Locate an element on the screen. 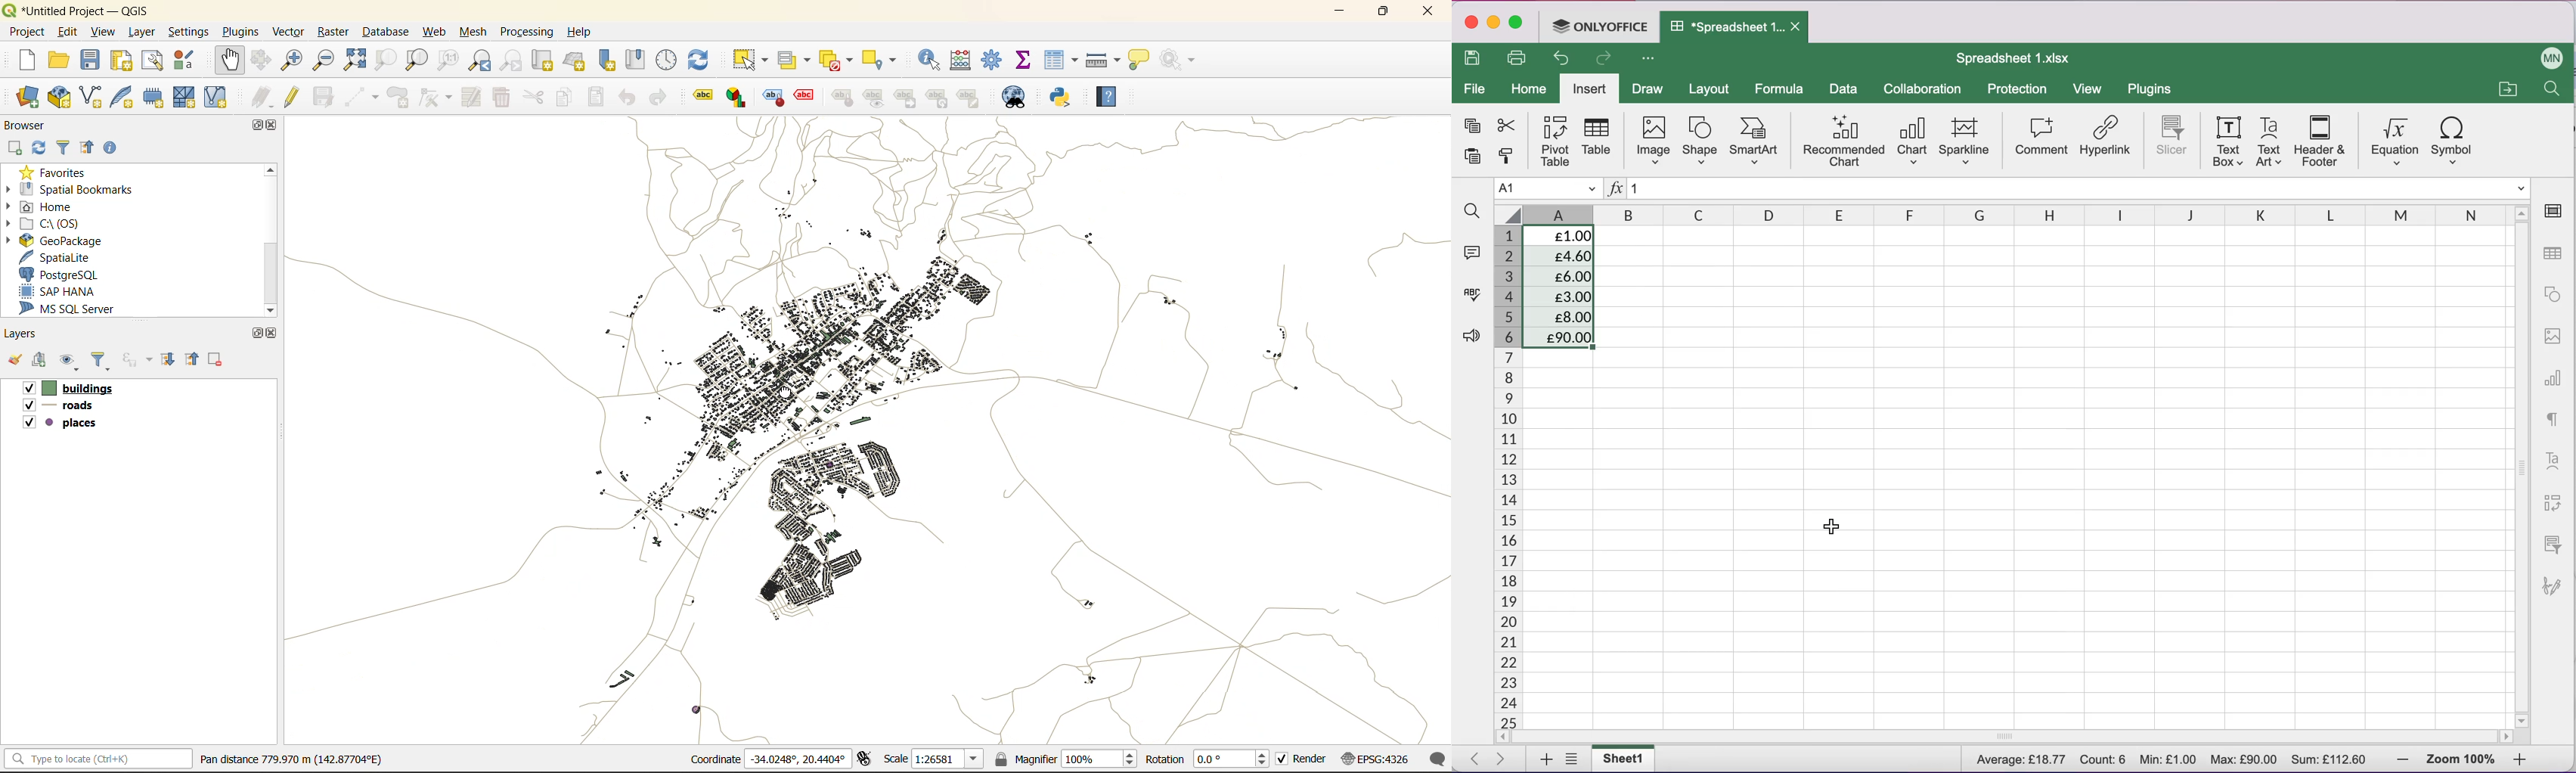 Image resolution: width=2576 pixels, height=784 pixels. text is located at coordinates (2556, 421).